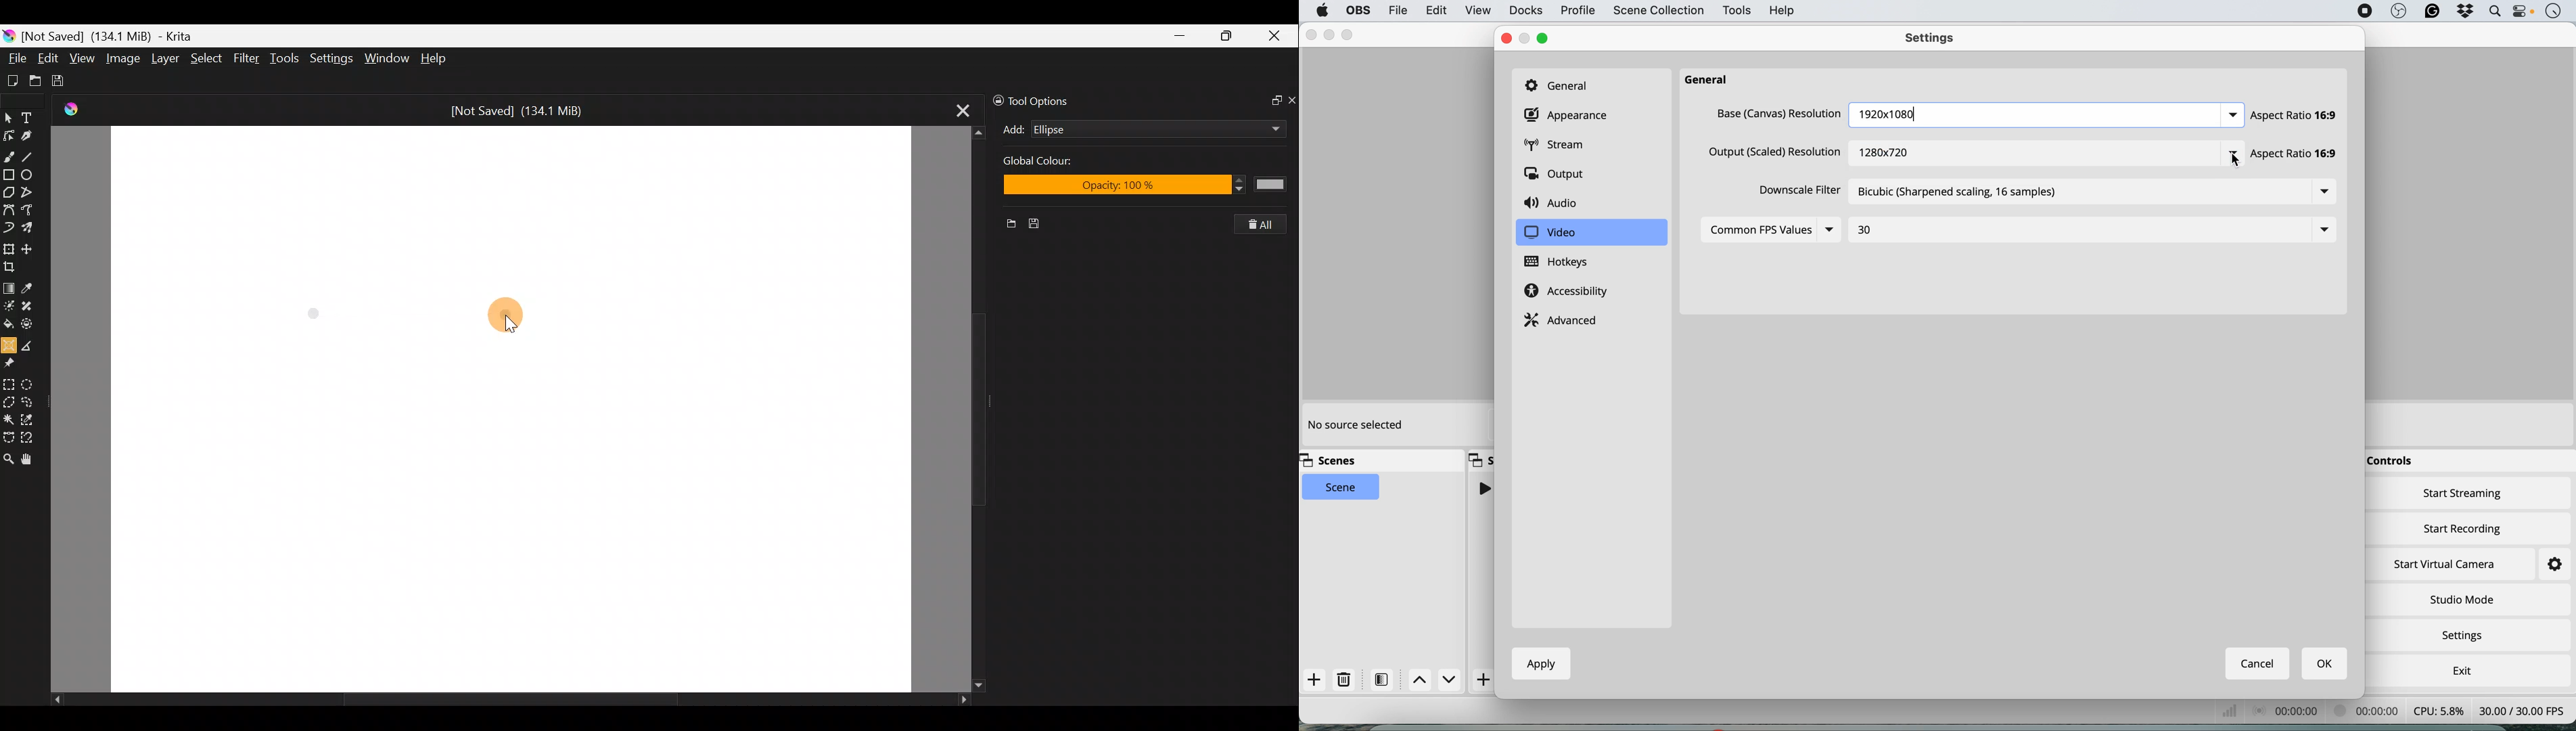  What do you see at coordinates (2325, 193) in the screenshot?
I see `list` at bounding box center [2325, 193].